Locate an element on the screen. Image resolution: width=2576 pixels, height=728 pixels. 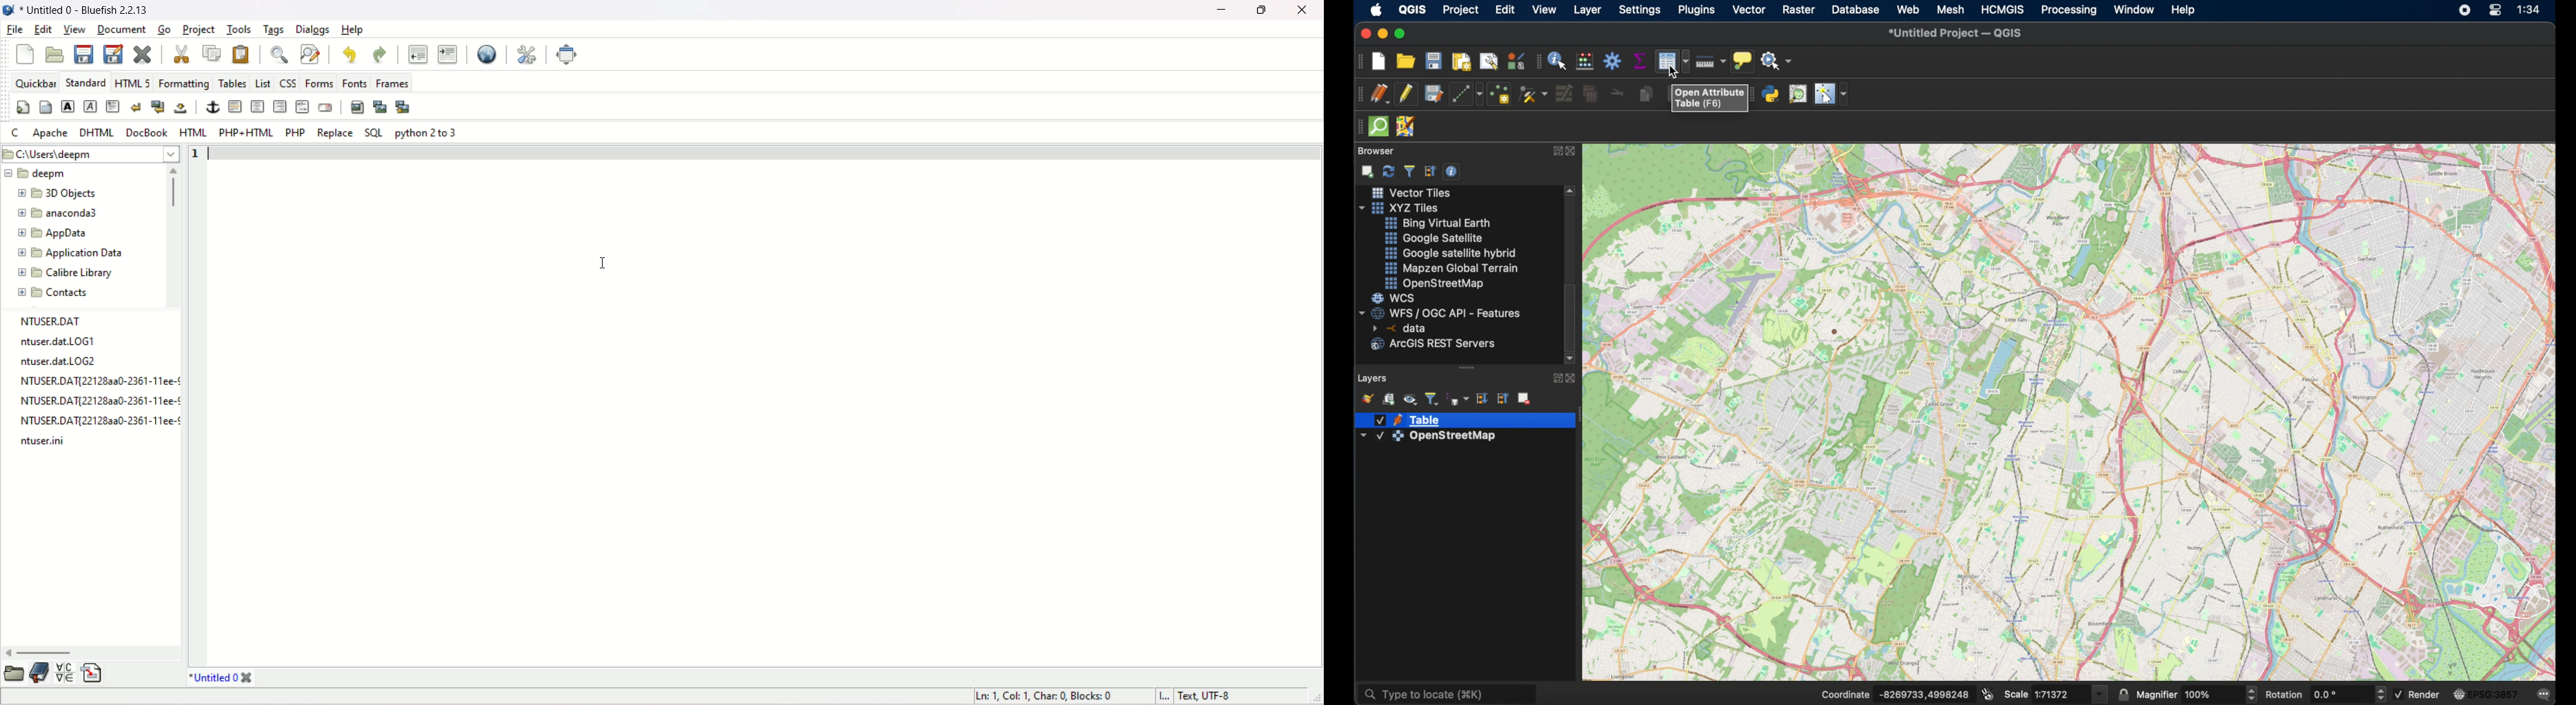
filepath is located at coordinates (90, 155).